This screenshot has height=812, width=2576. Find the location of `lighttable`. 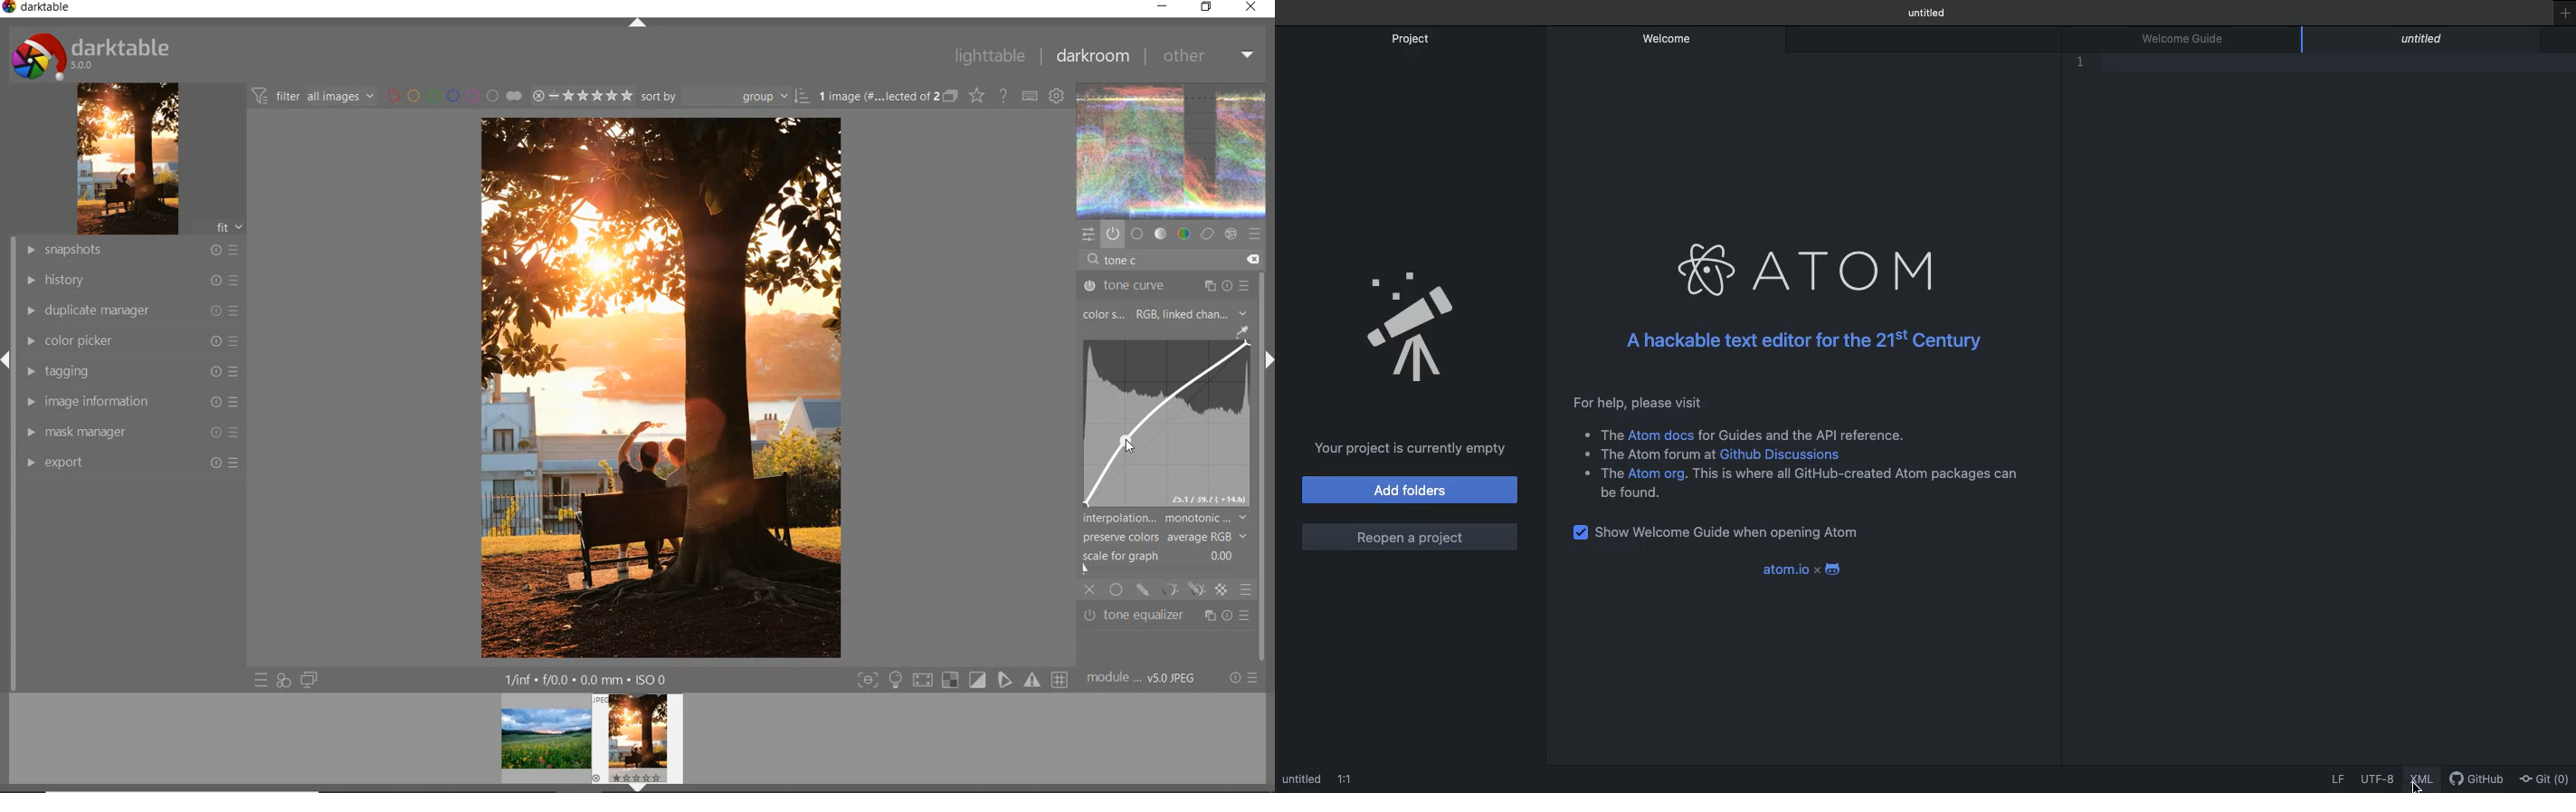

lighttable is located at coordinates (988, 57).